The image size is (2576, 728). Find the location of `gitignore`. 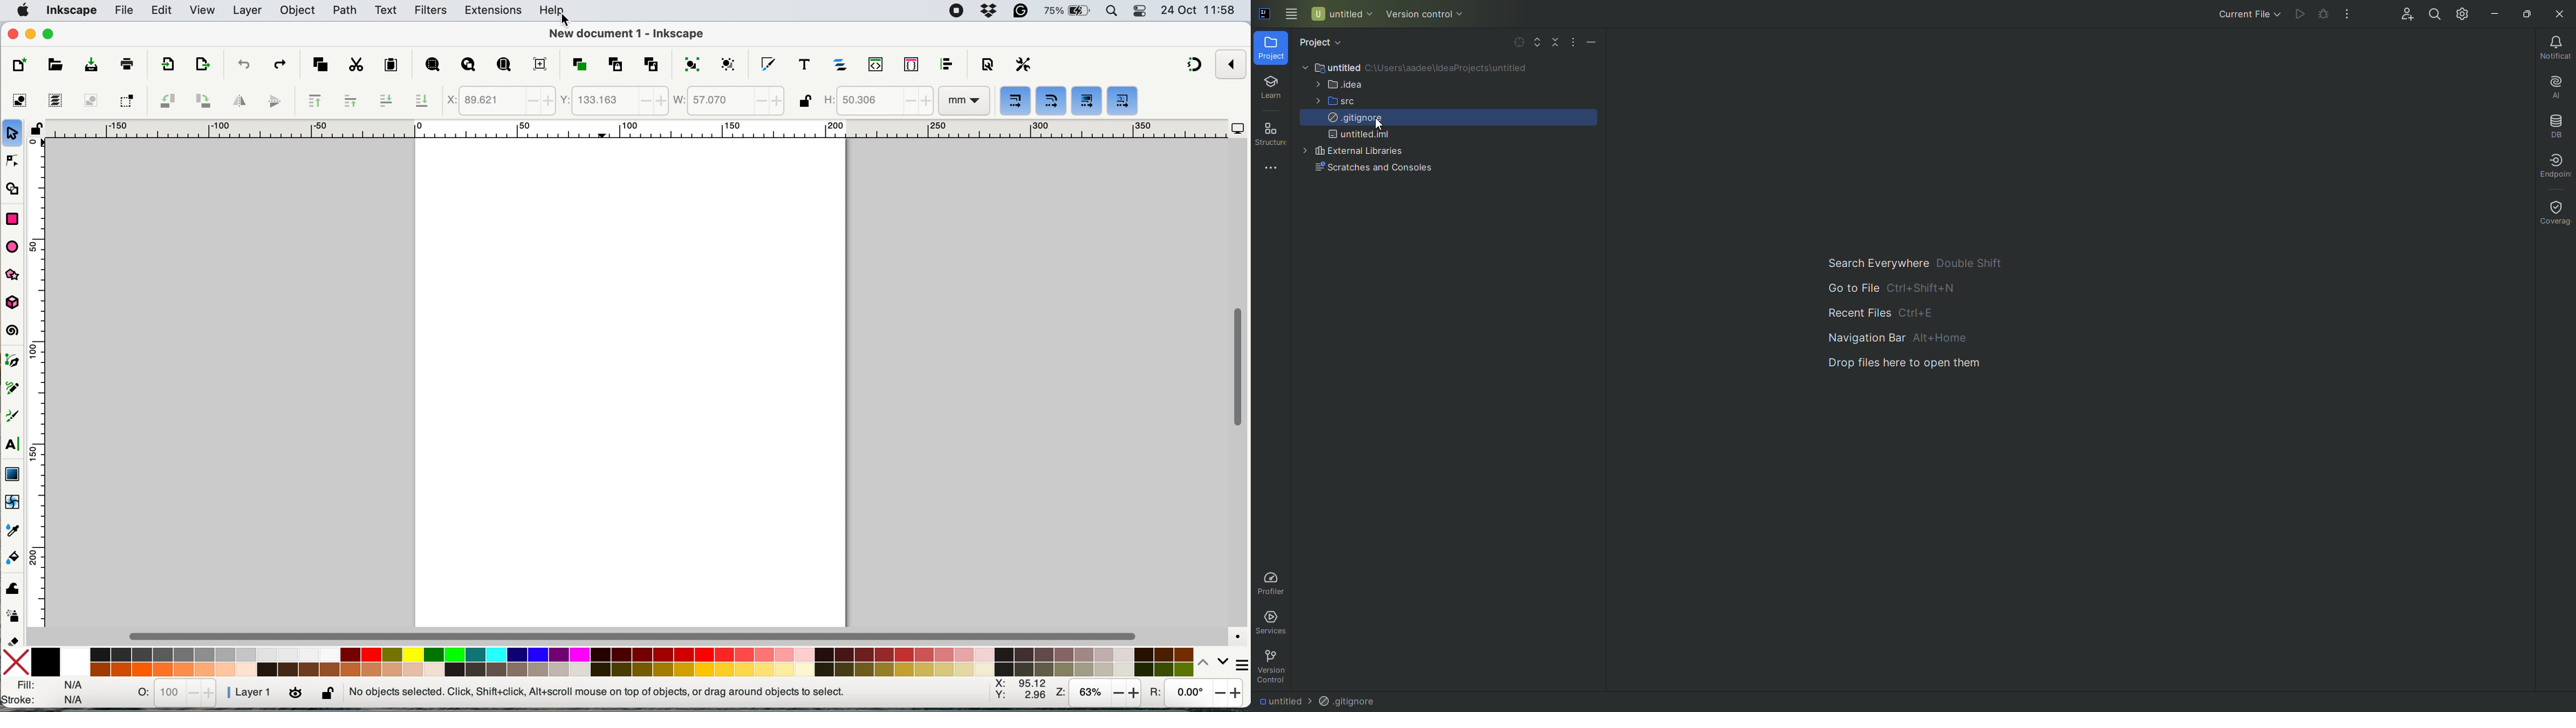

gitignore is located at coordinates (1355, 121).